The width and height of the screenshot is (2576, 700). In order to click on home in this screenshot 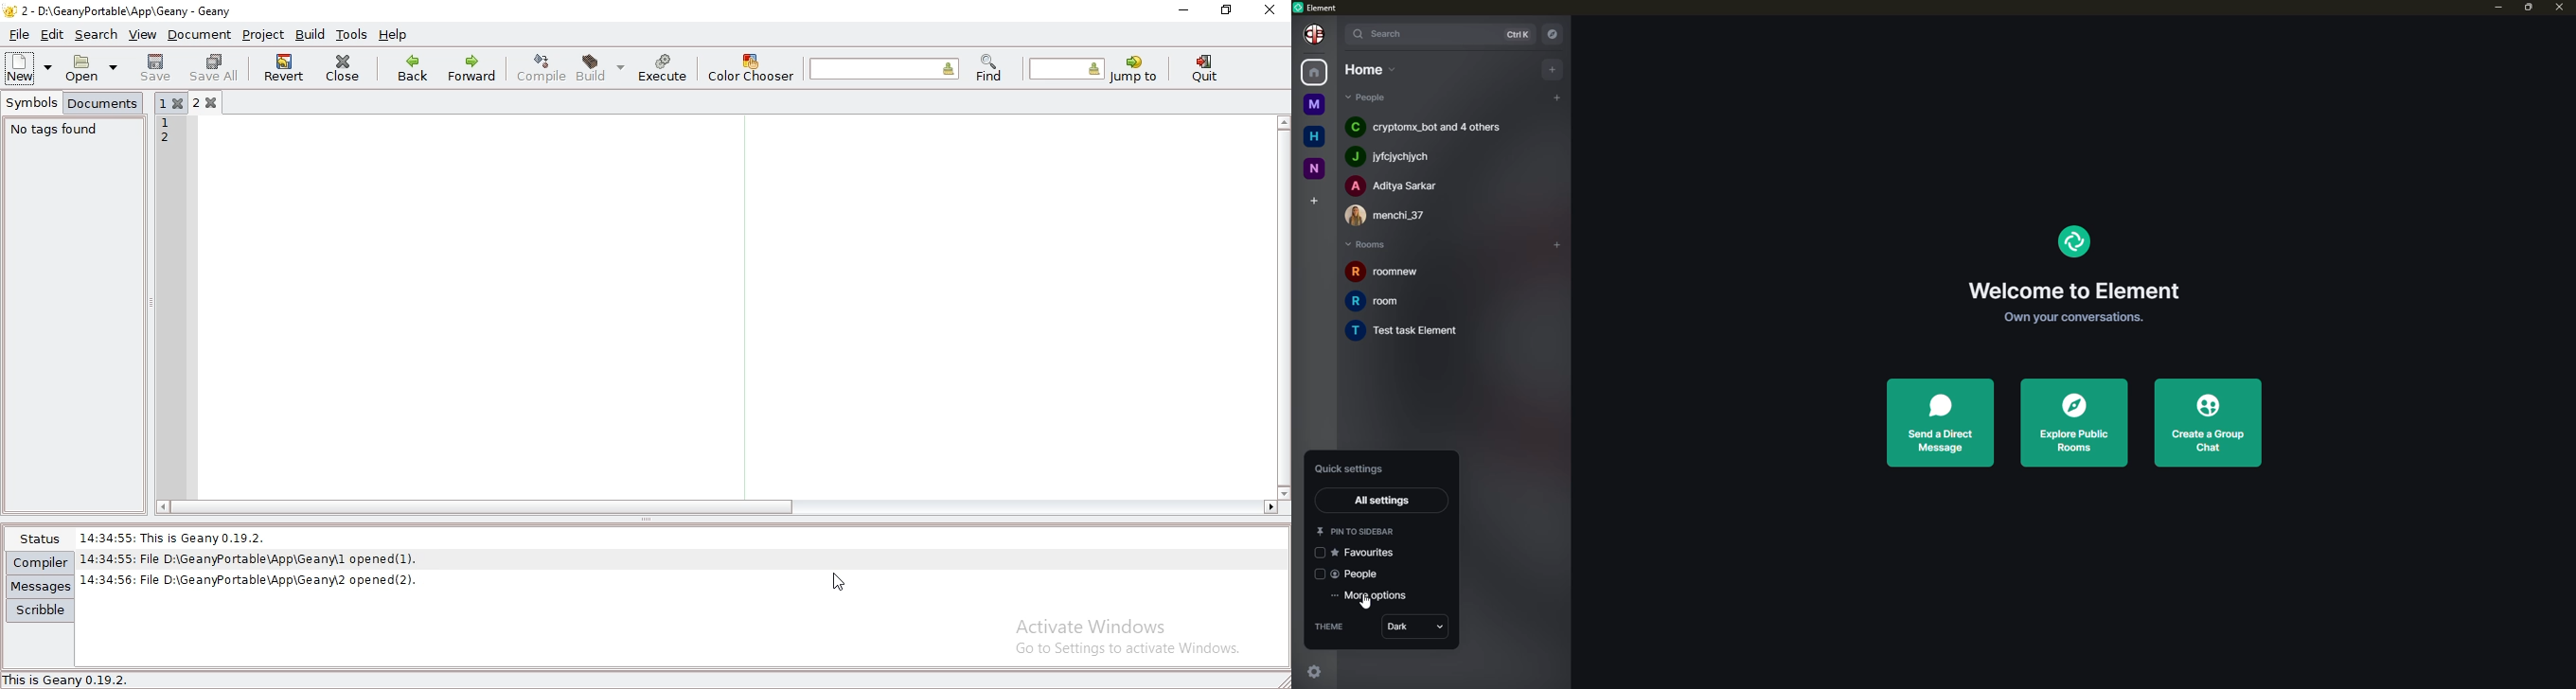, I will do `click(1310, 134)`.